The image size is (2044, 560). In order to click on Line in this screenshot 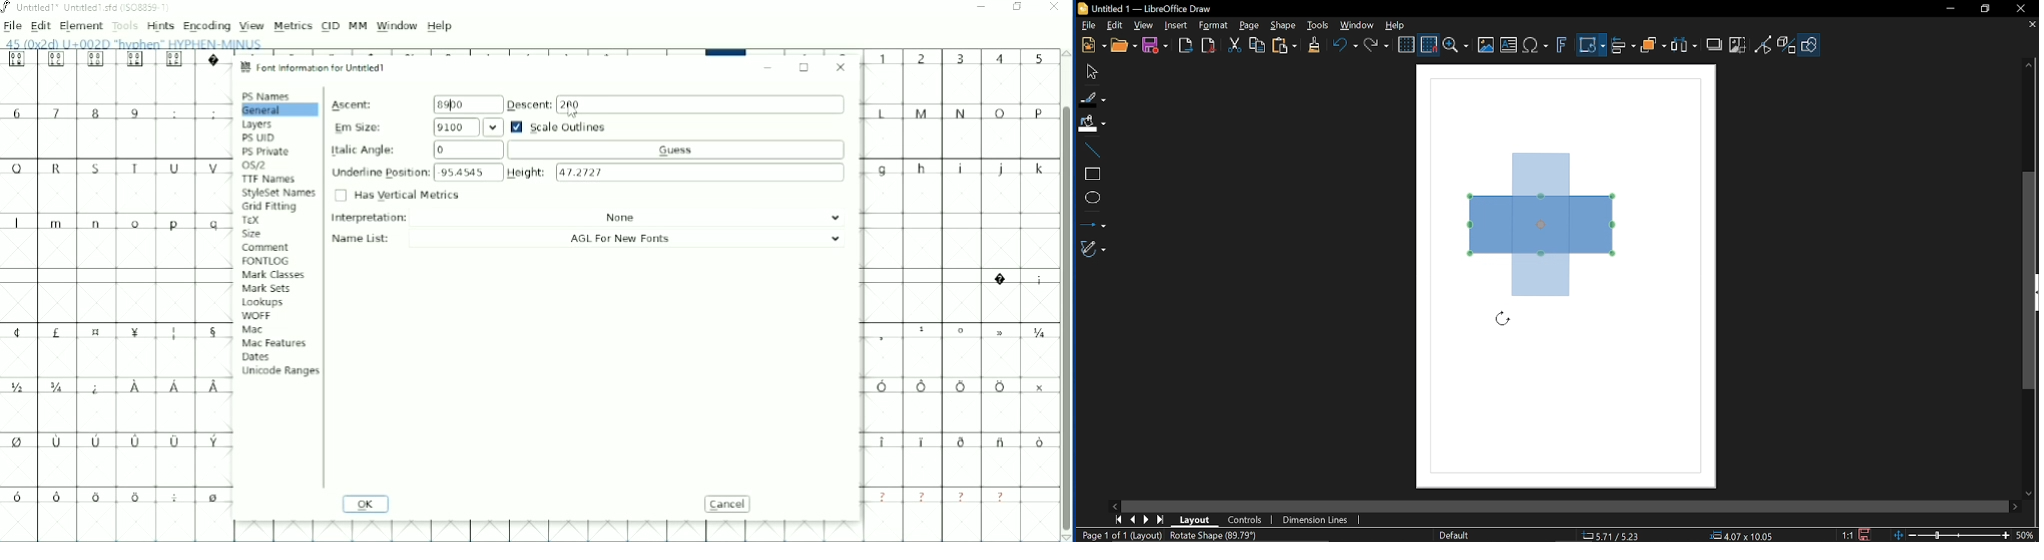, I will do `click(1090, 151)`.